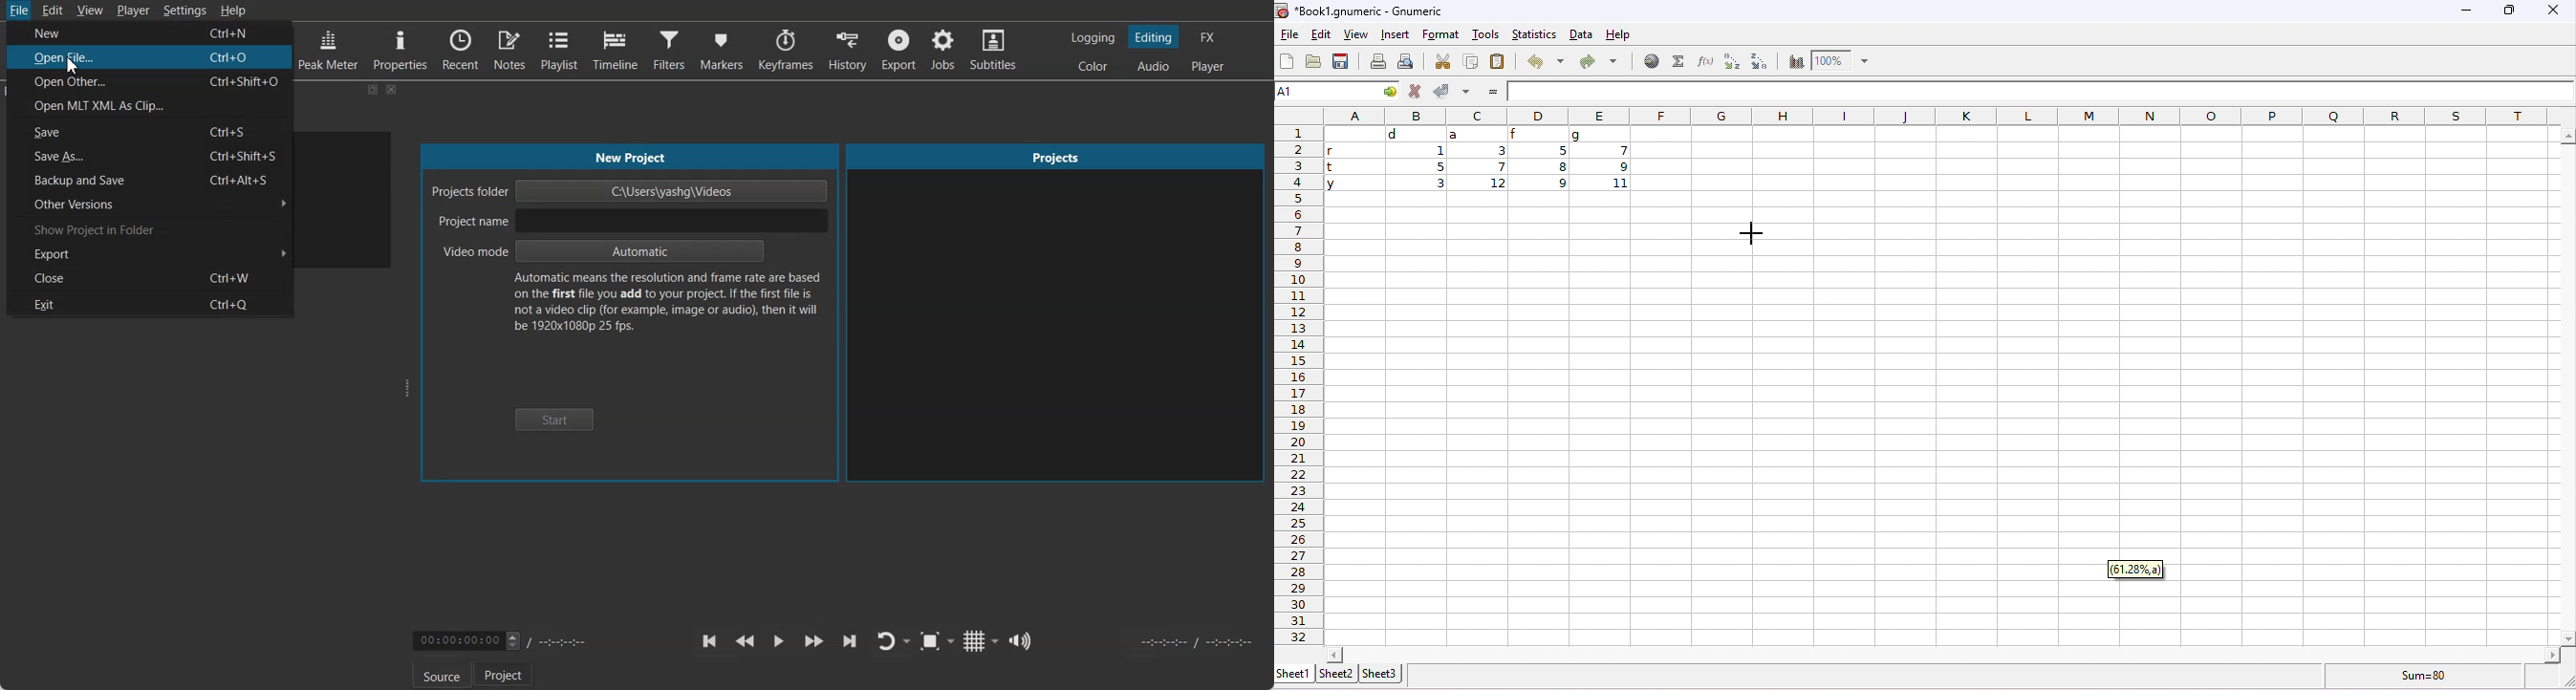 The height and width of the screenshot is (700, 2576). What do you see at coordinates (996, 641) in the screenshot?
I see `Drop down box` at bounding box center [996, 641].